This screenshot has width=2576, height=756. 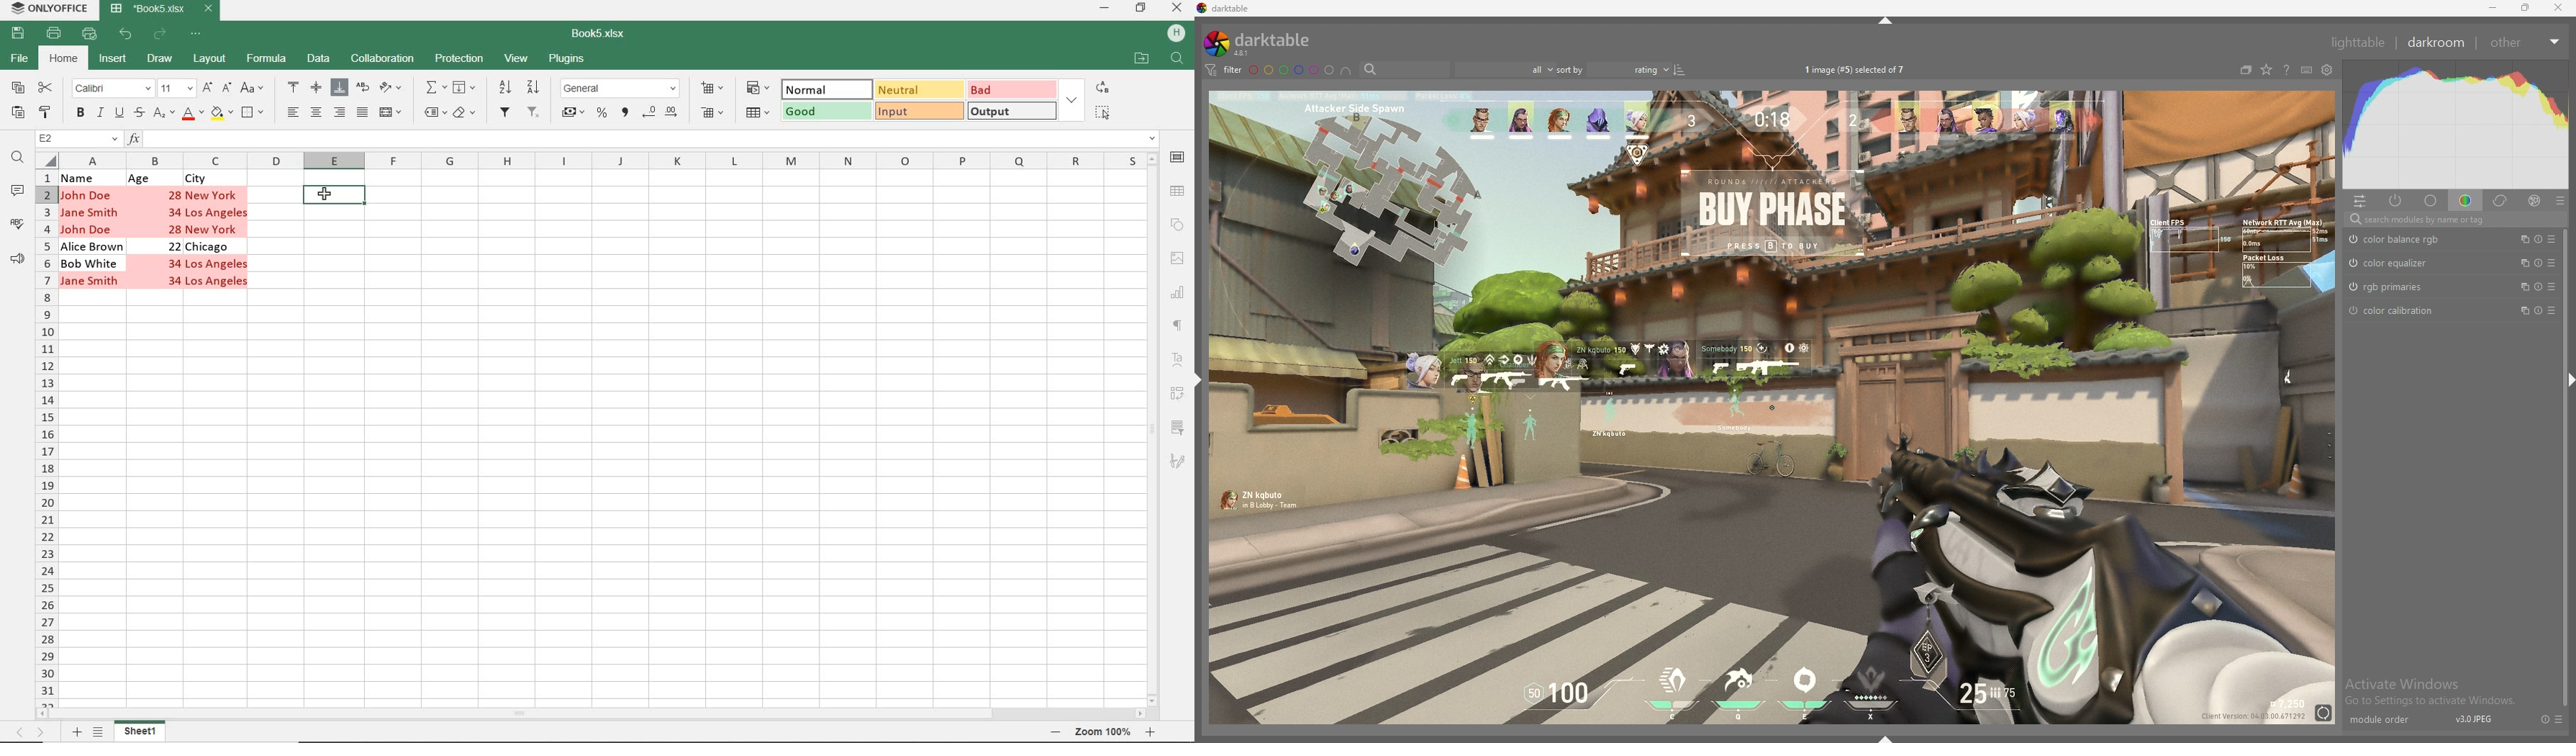 I want to click on reset, so click(x=2544, y=719).